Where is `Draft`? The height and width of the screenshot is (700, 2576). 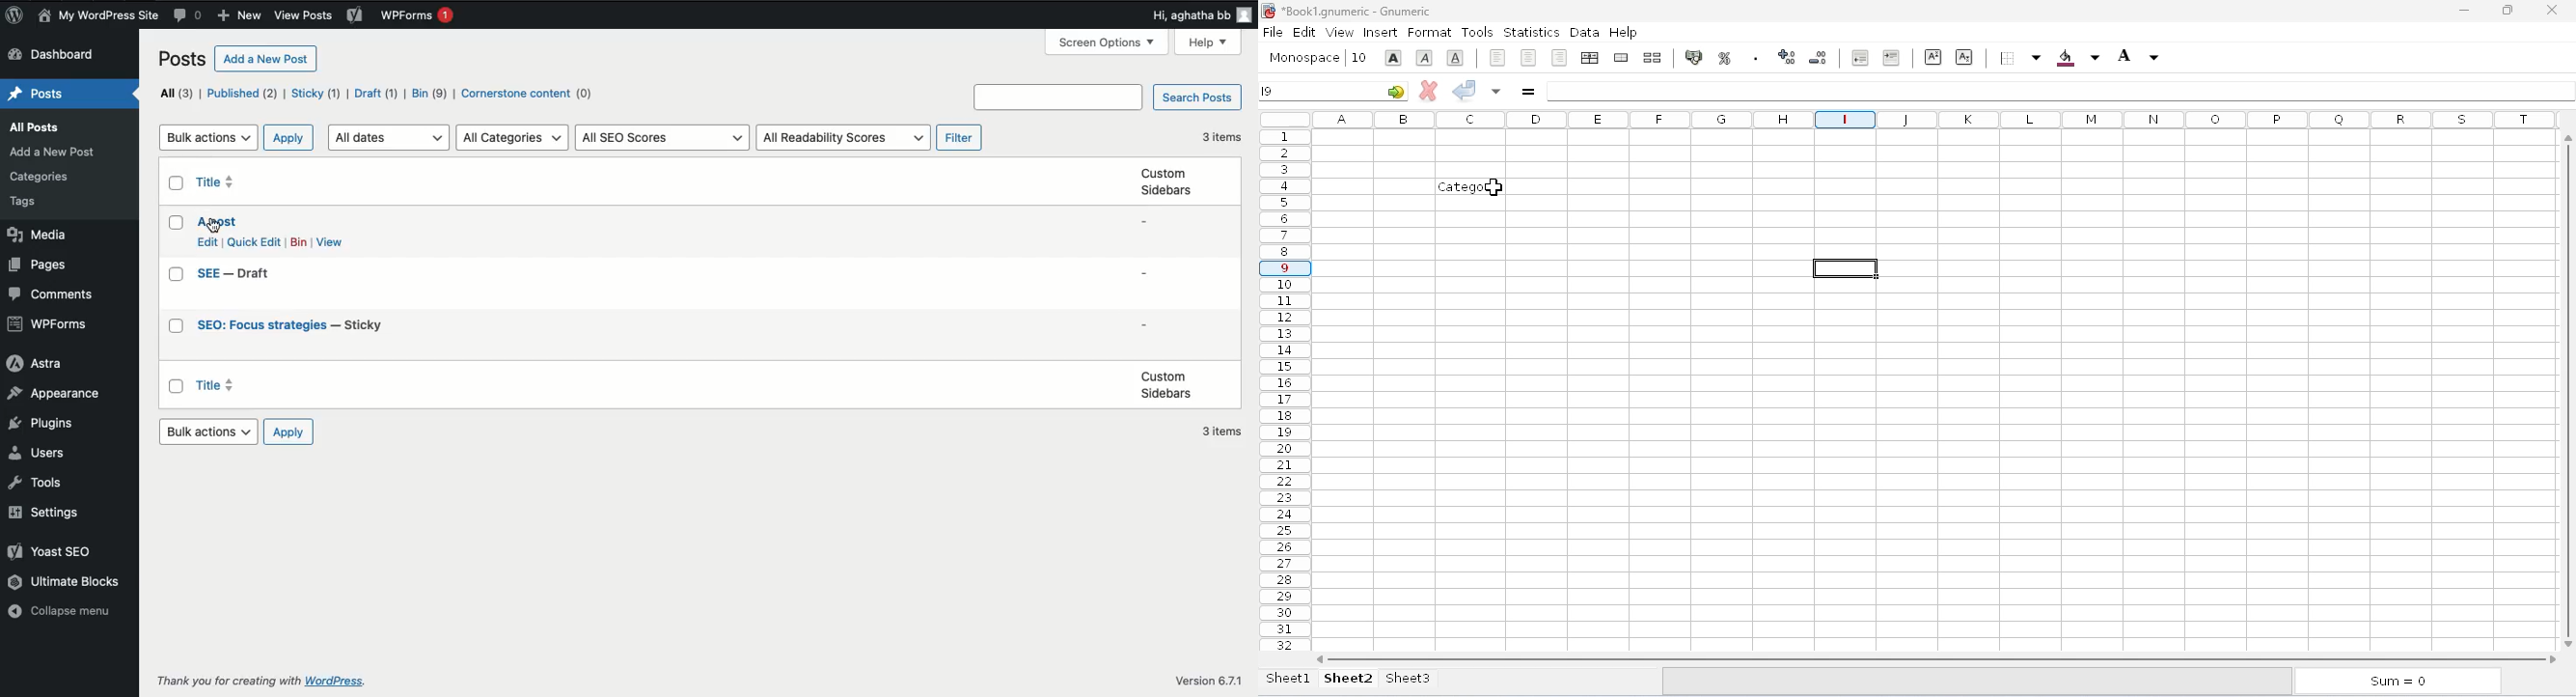
Draft is located at coordinates (376, 93).